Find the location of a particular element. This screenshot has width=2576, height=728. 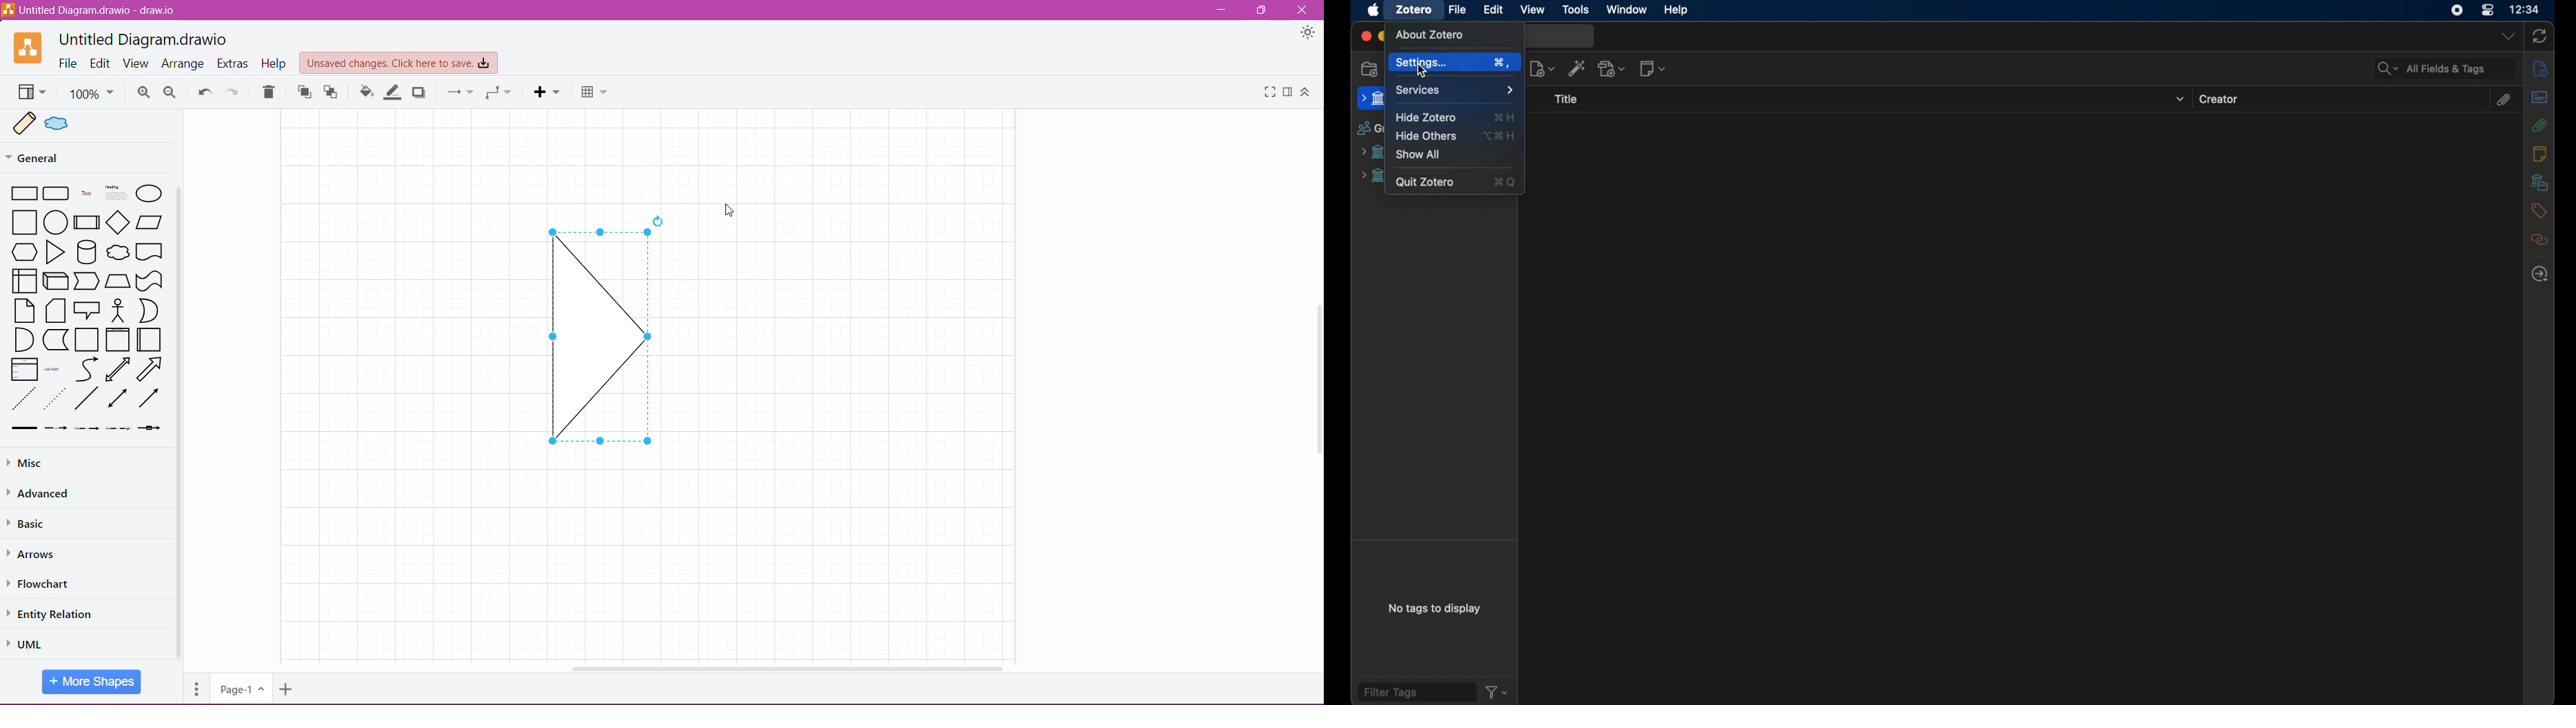

Edit is located at coordinates (101, 63).